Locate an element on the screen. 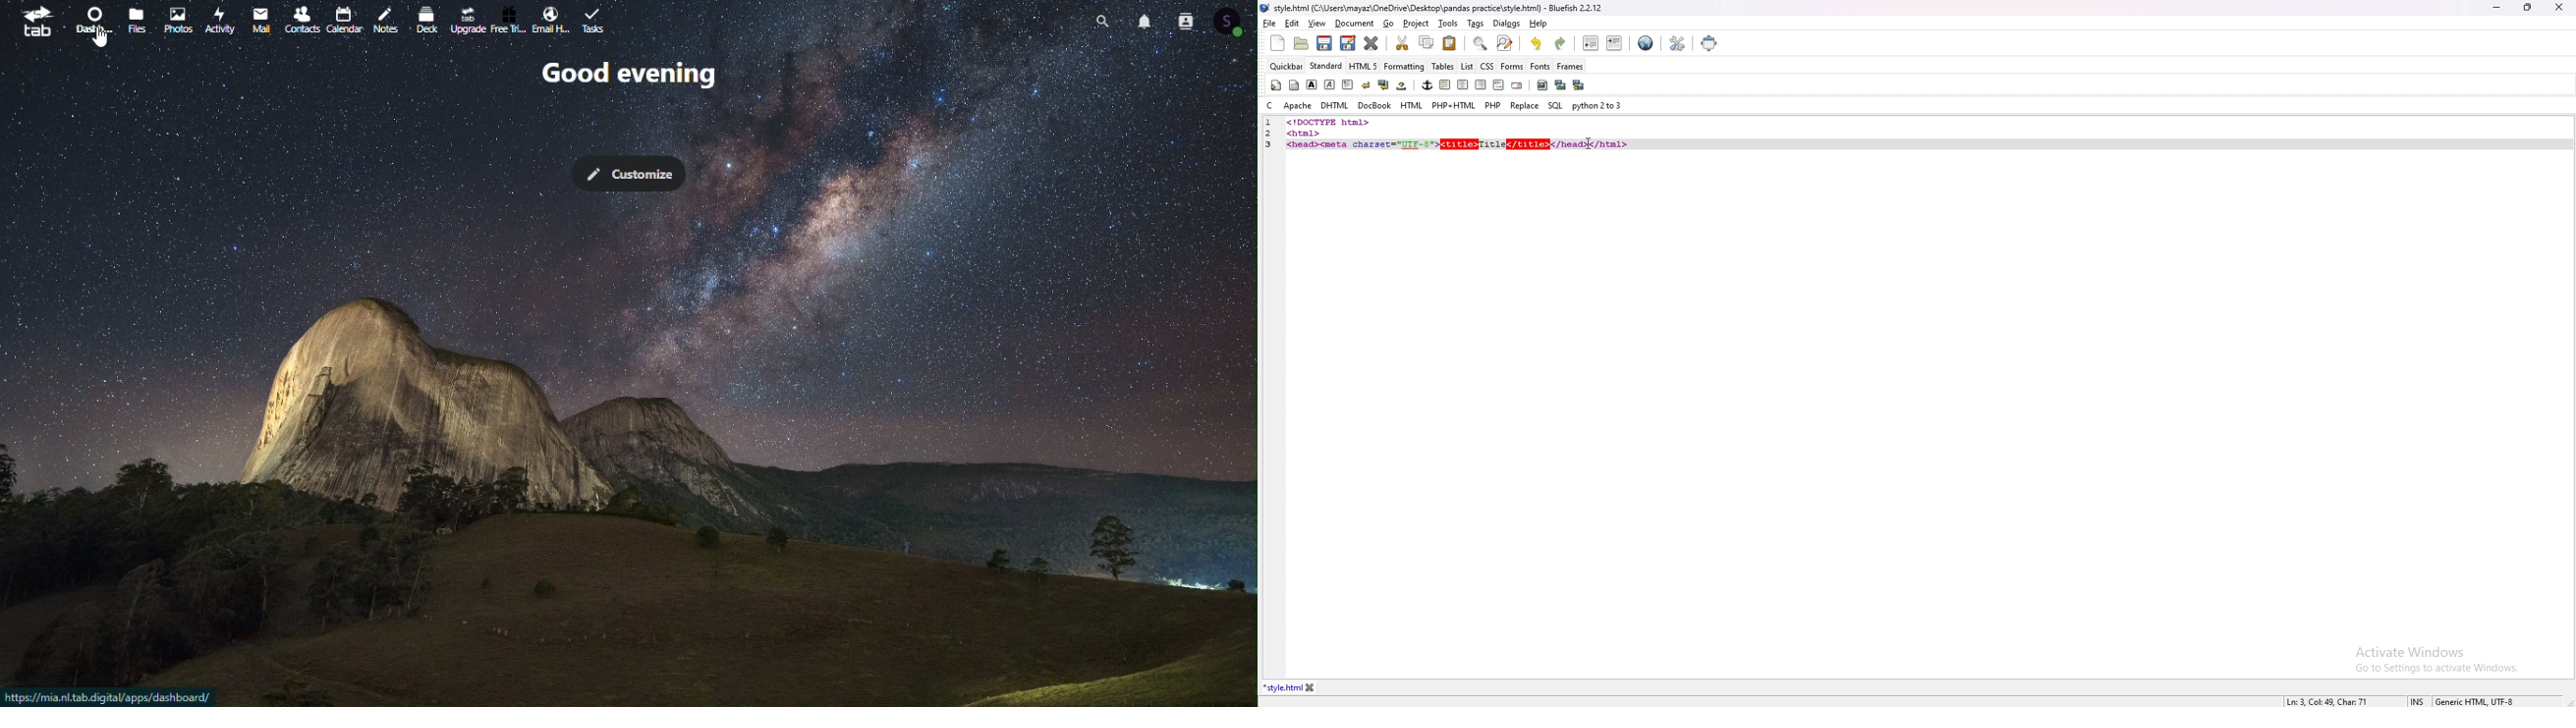  paragraph is located at coordinates (1346, 84).